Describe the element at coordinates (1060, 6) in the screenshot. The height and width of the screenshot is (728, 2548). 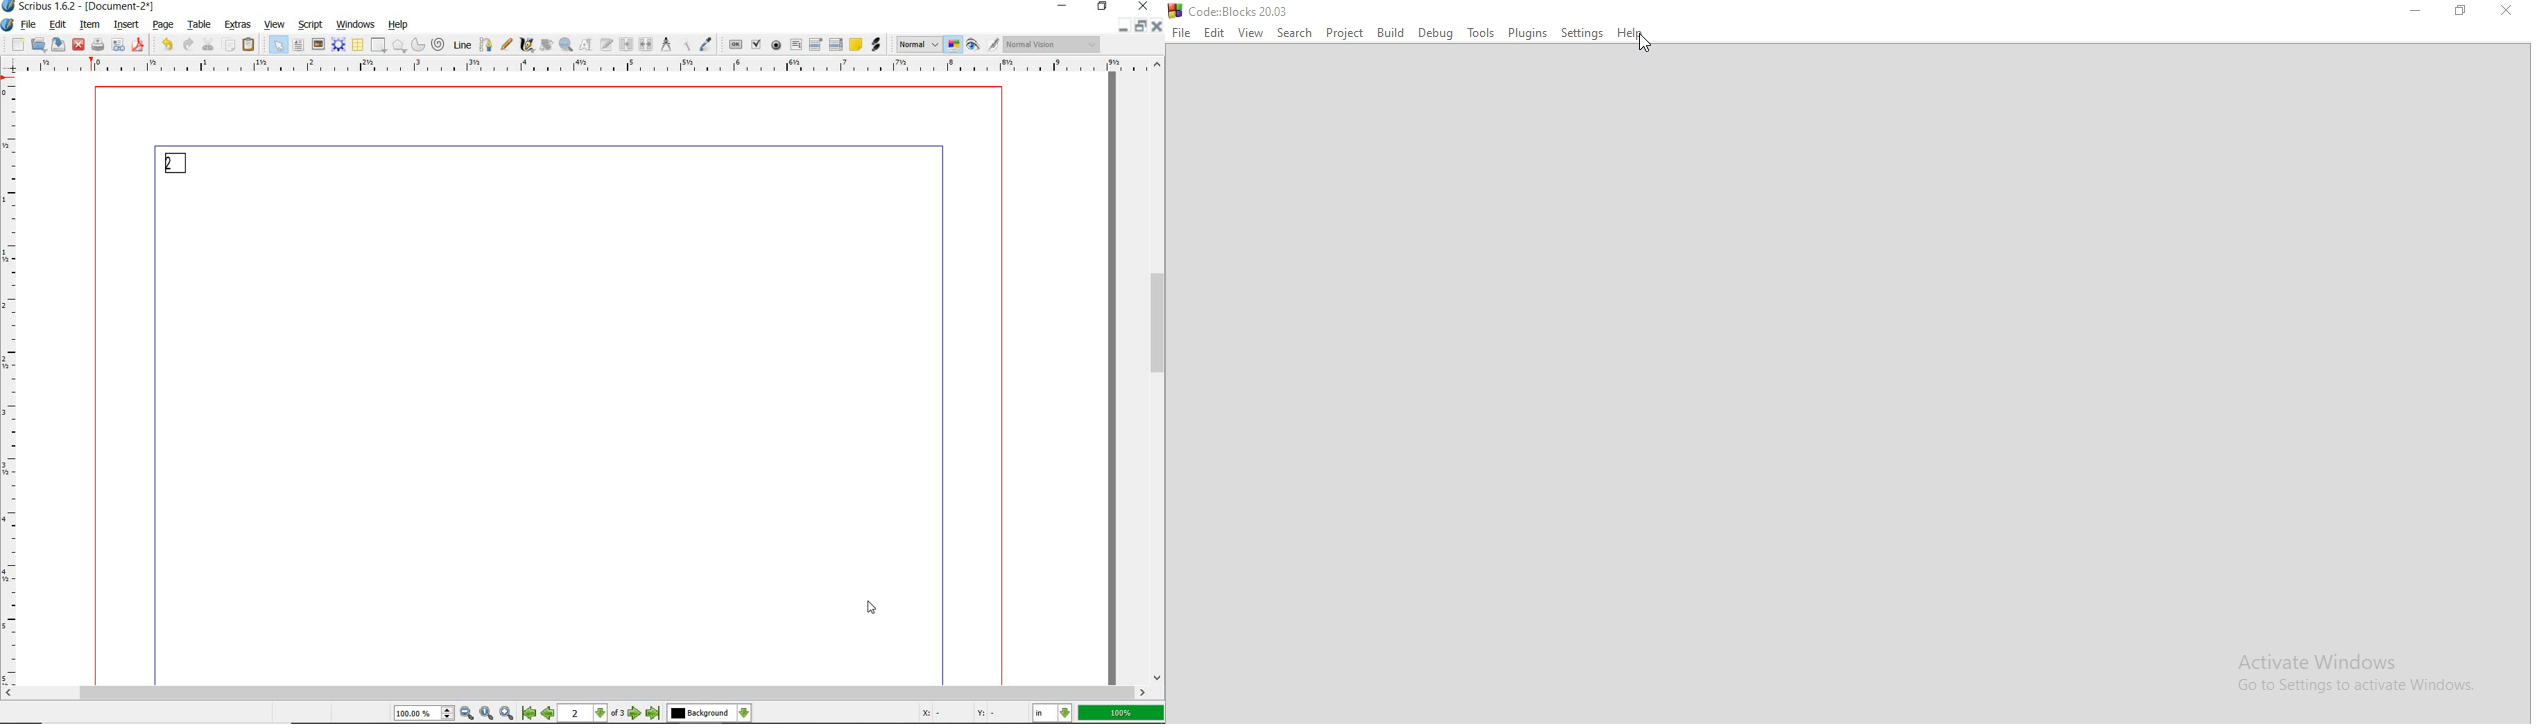
I see `minimize` at that location.